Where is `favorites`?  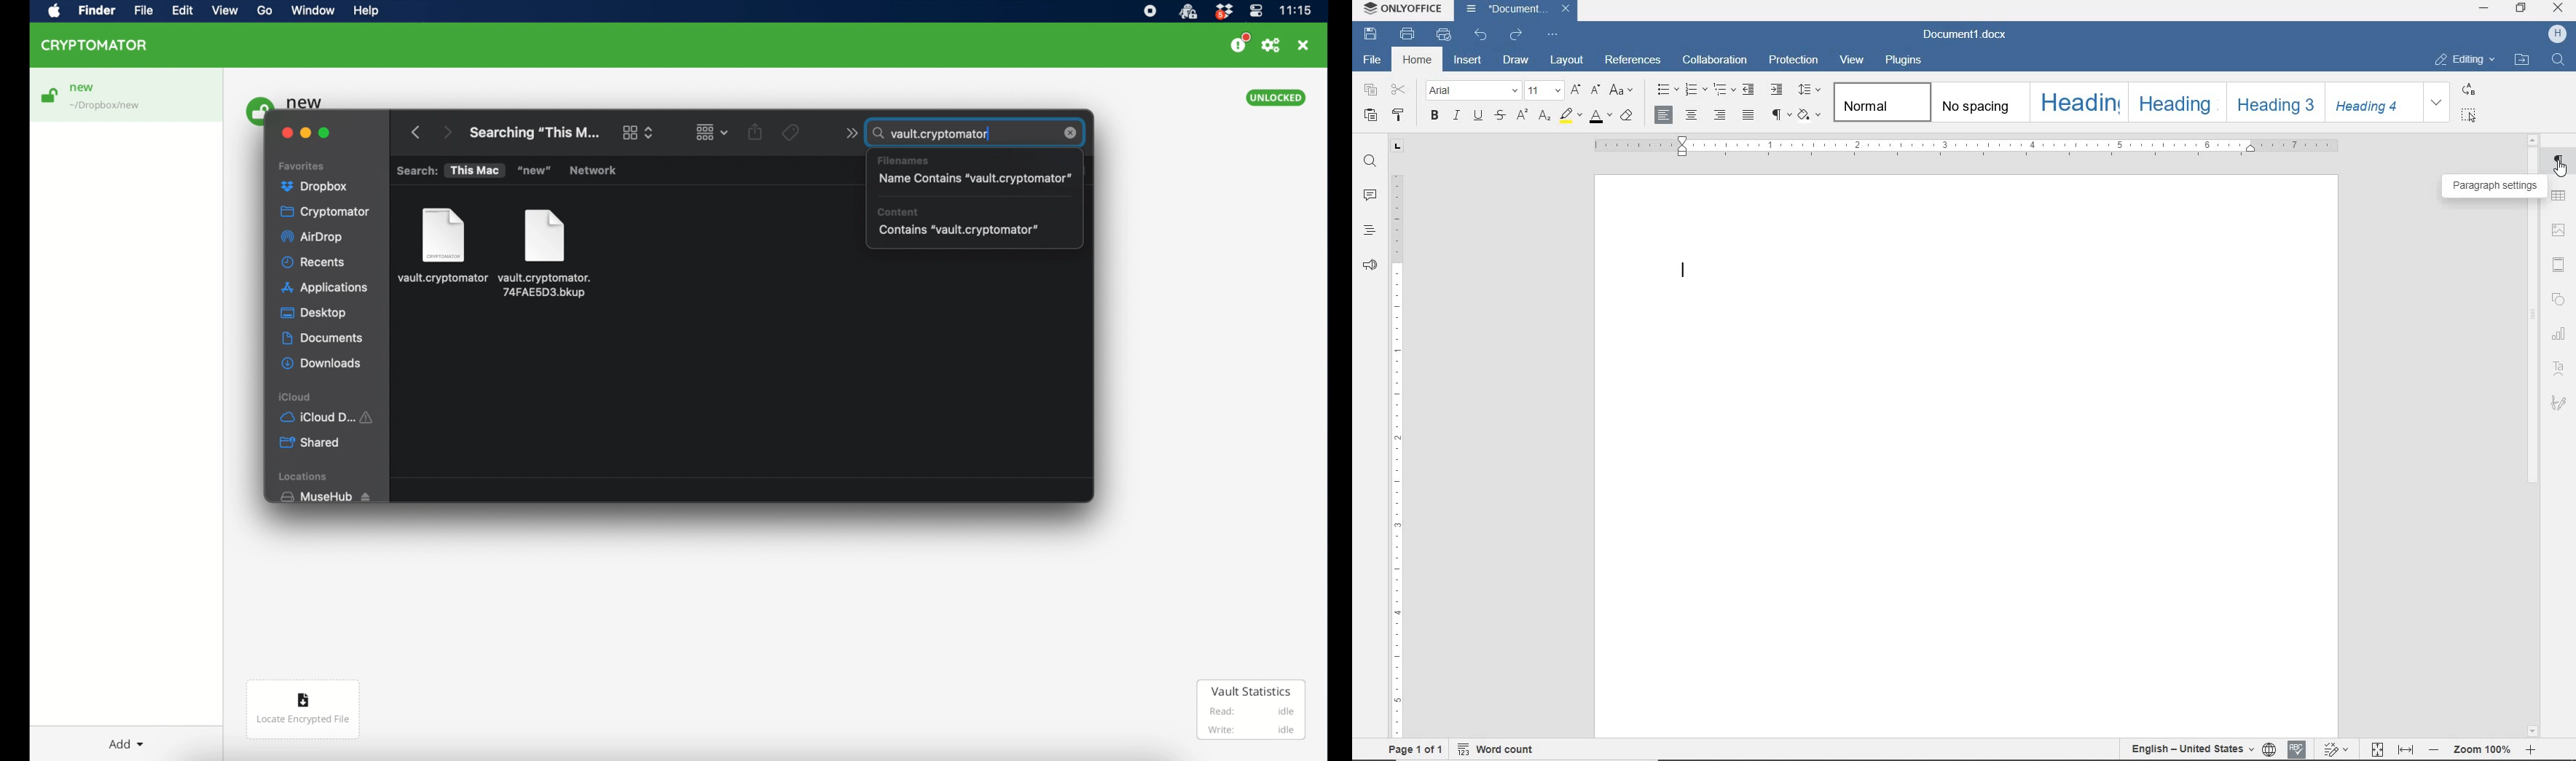 favorites is located at coordinates (302, 166).